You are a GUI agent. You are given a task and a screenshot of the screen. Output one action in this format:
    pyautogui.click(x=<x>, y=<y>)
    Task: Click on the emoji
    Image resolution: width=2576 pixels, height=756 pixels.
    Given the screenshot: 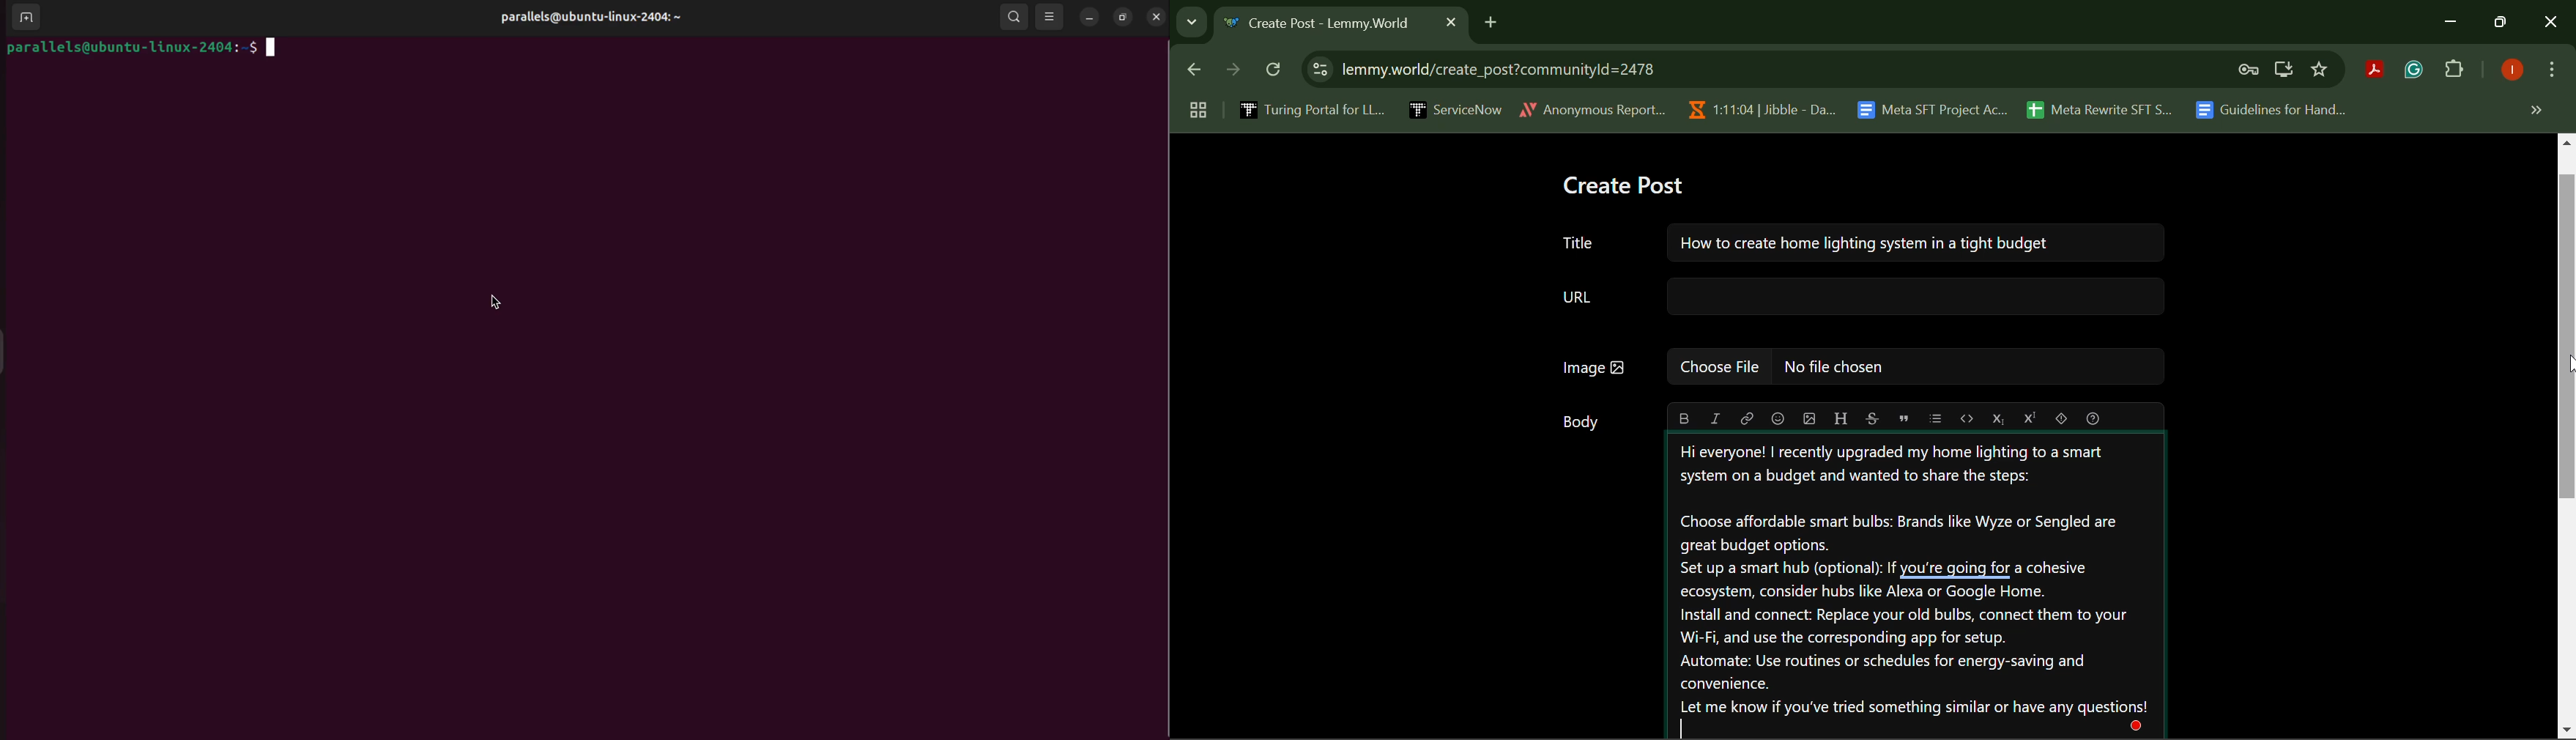 What is the action you would take?
    pyautogui.click(x=1777, y=418)
    